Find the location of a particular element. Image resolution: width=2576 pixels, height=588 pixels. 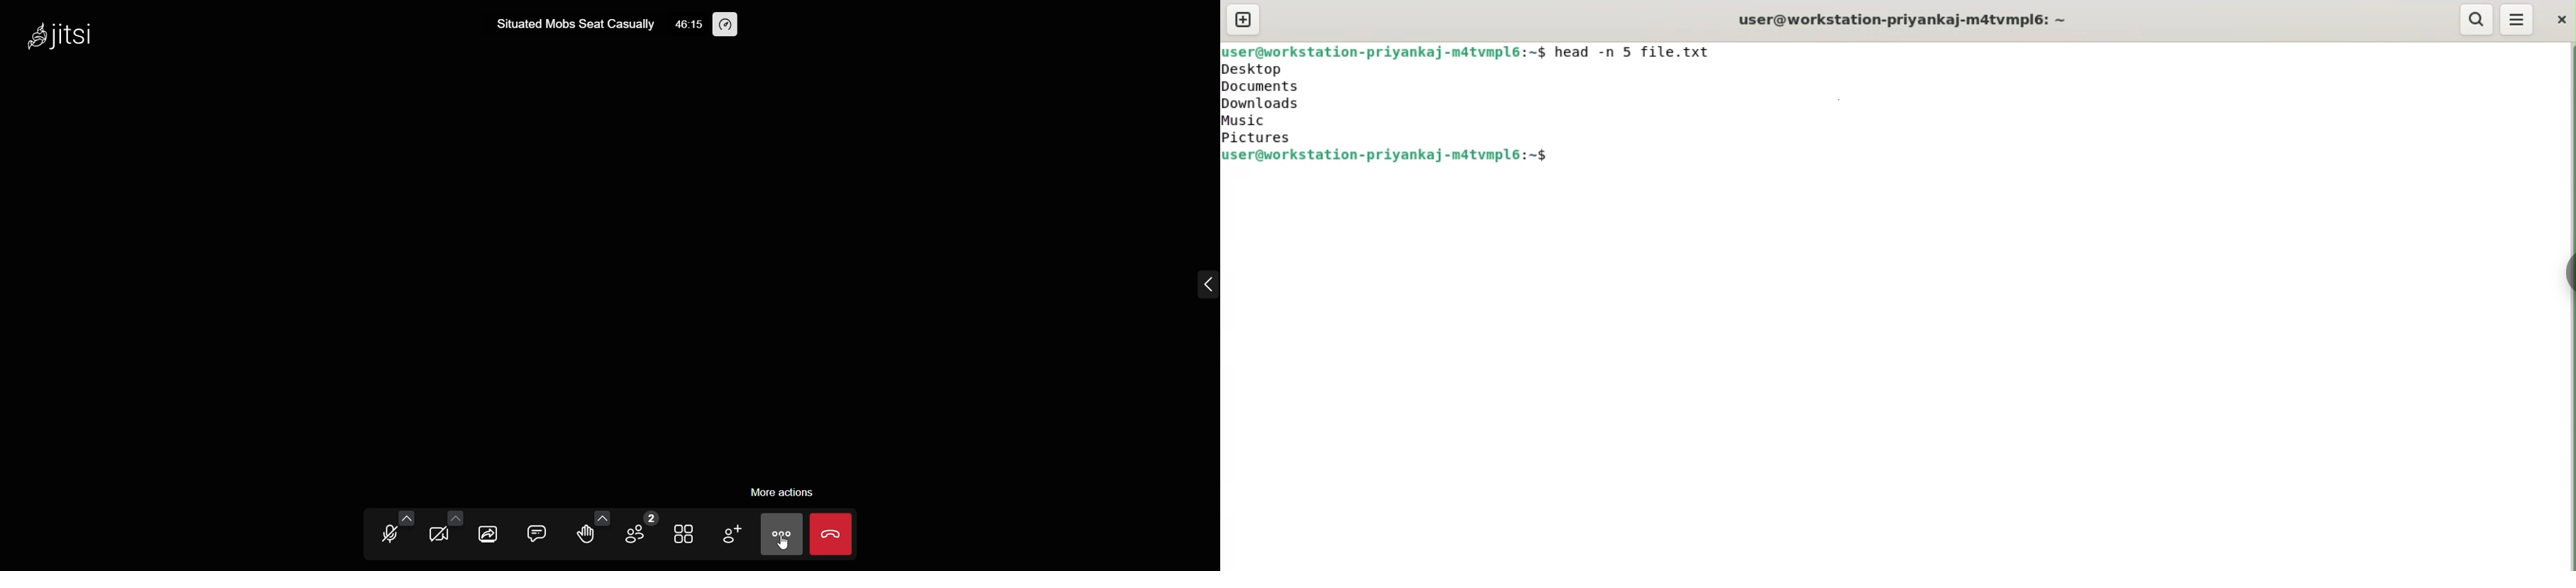

chat is located at coordinates (536, 533).